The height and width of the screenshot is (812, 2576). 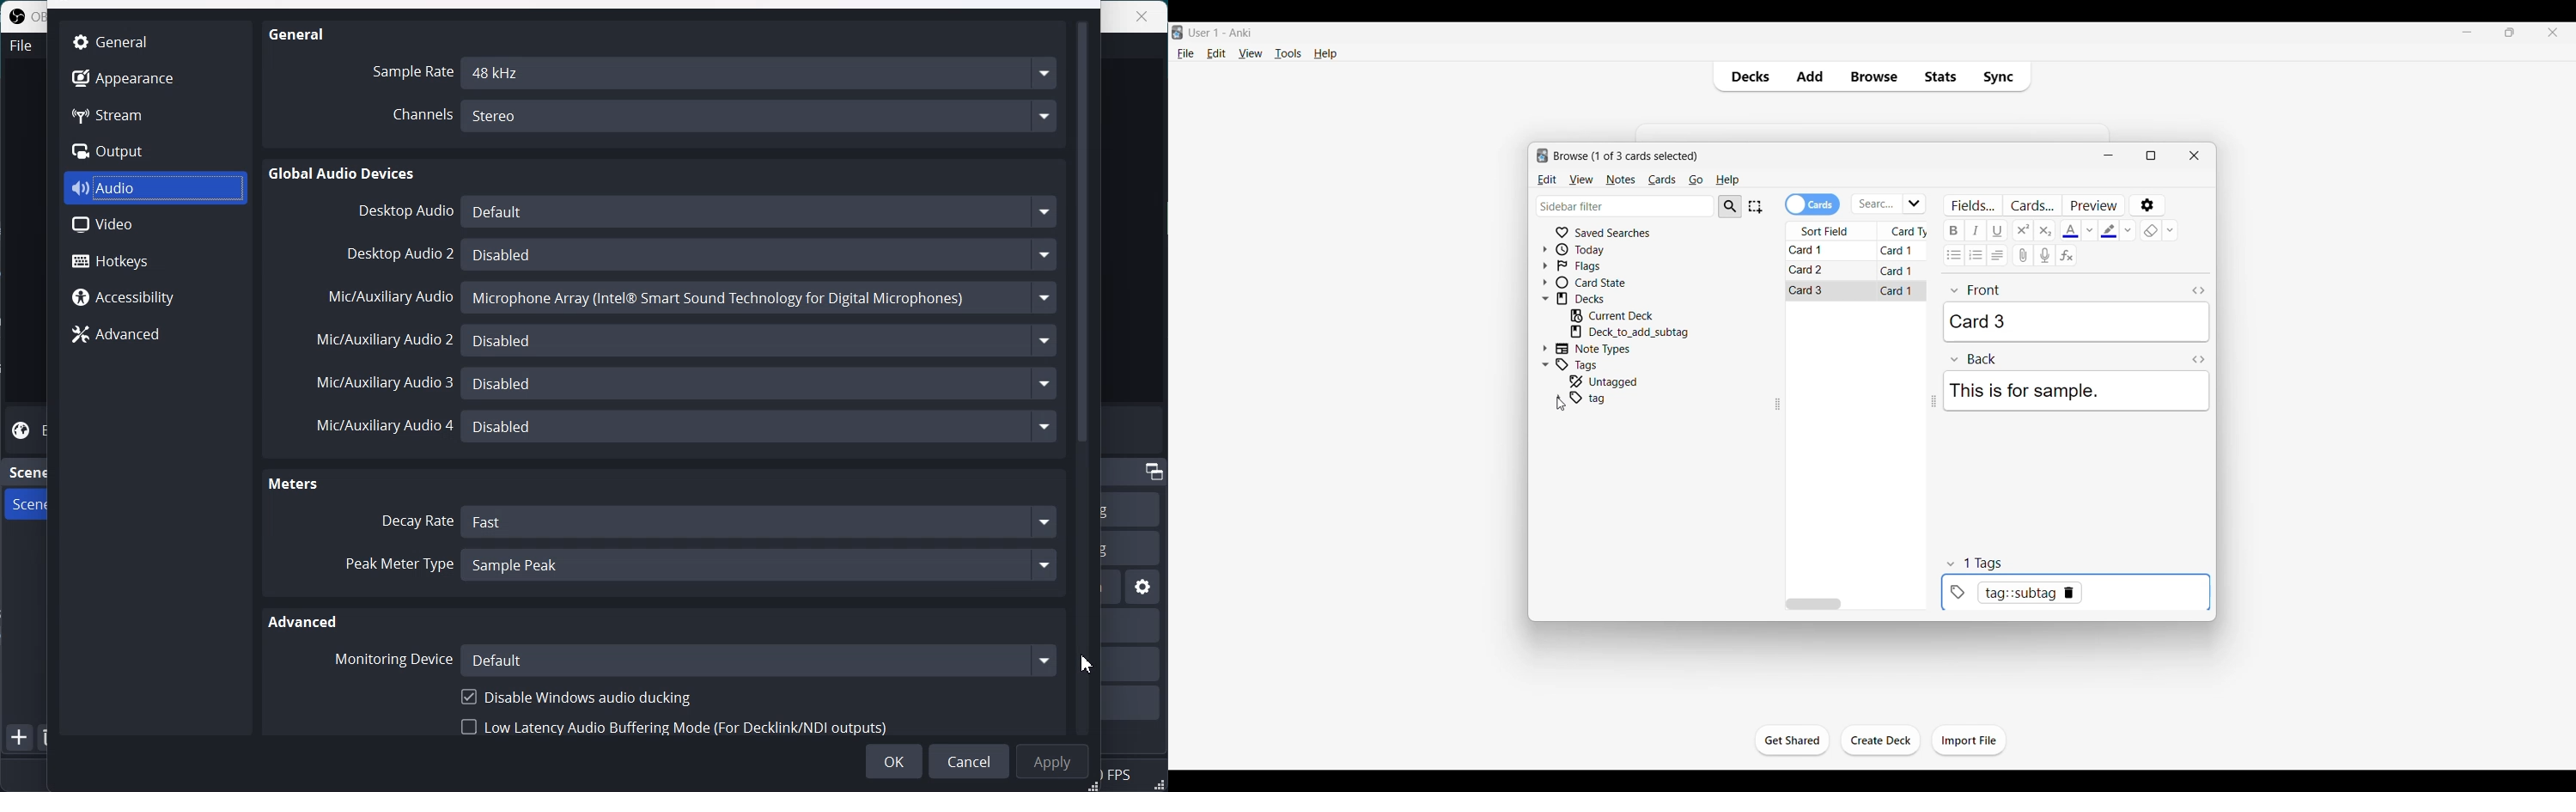 I want to click on tag, so click(x=1593, y=398).